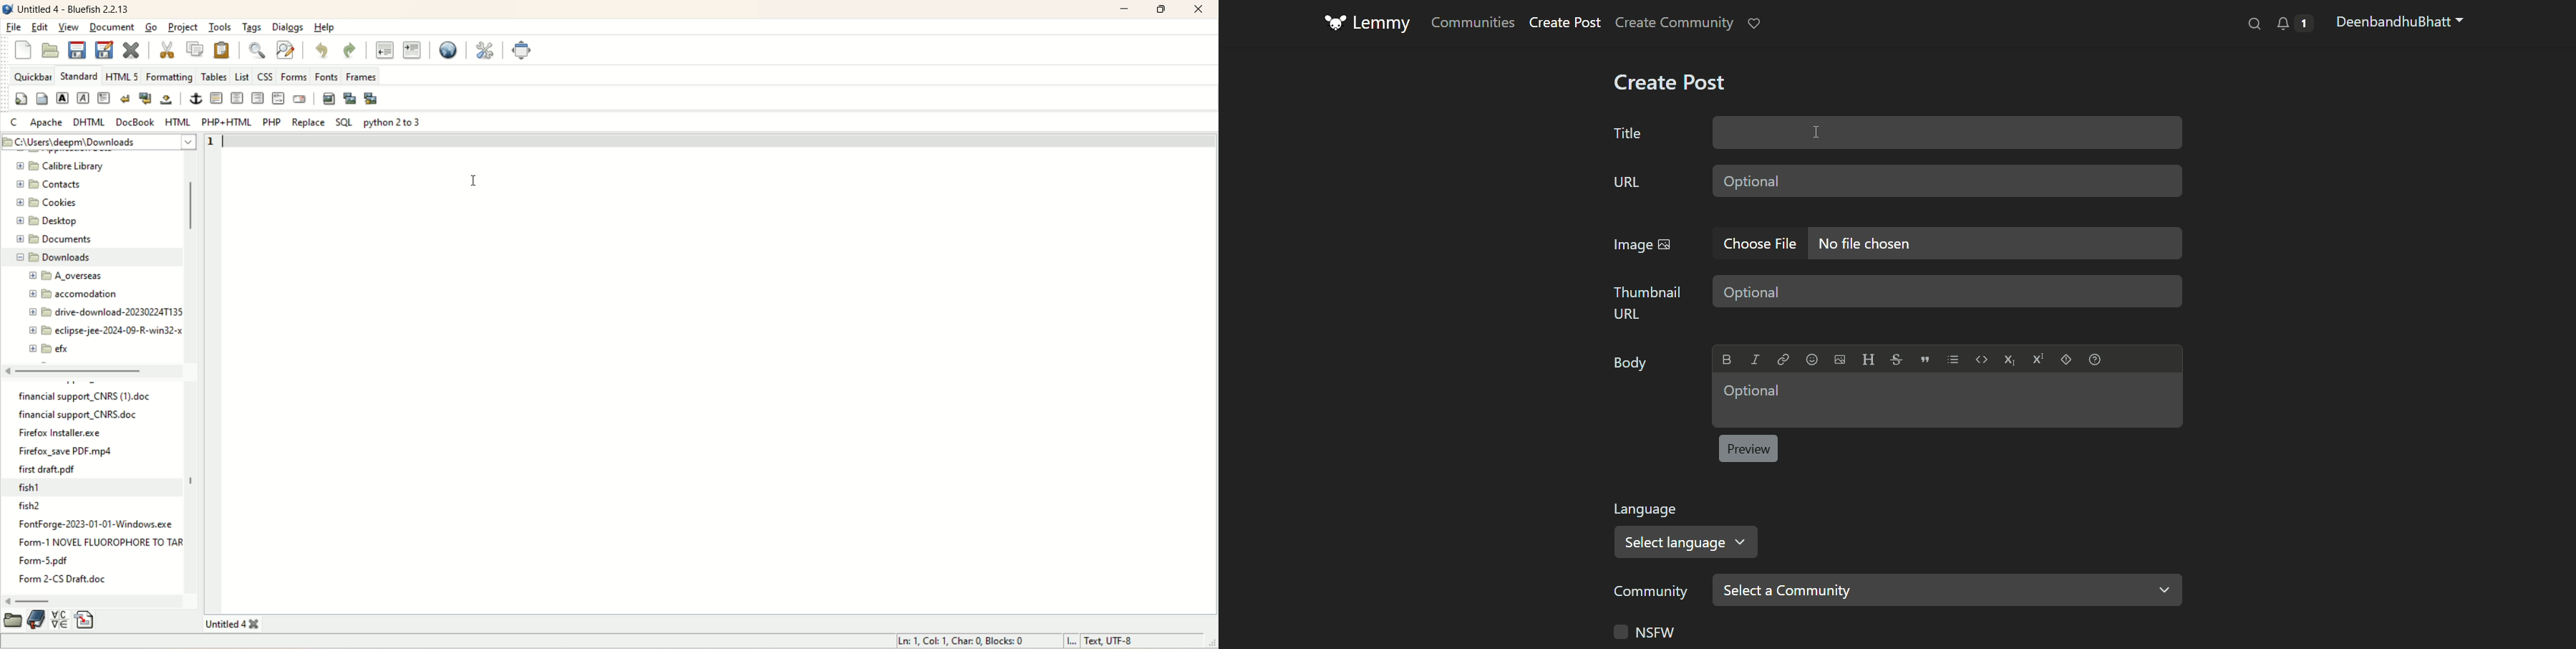  What do you see at coordinates (50, 48) in the screenshot?
I see `open file` at bounding box center [50, 48].